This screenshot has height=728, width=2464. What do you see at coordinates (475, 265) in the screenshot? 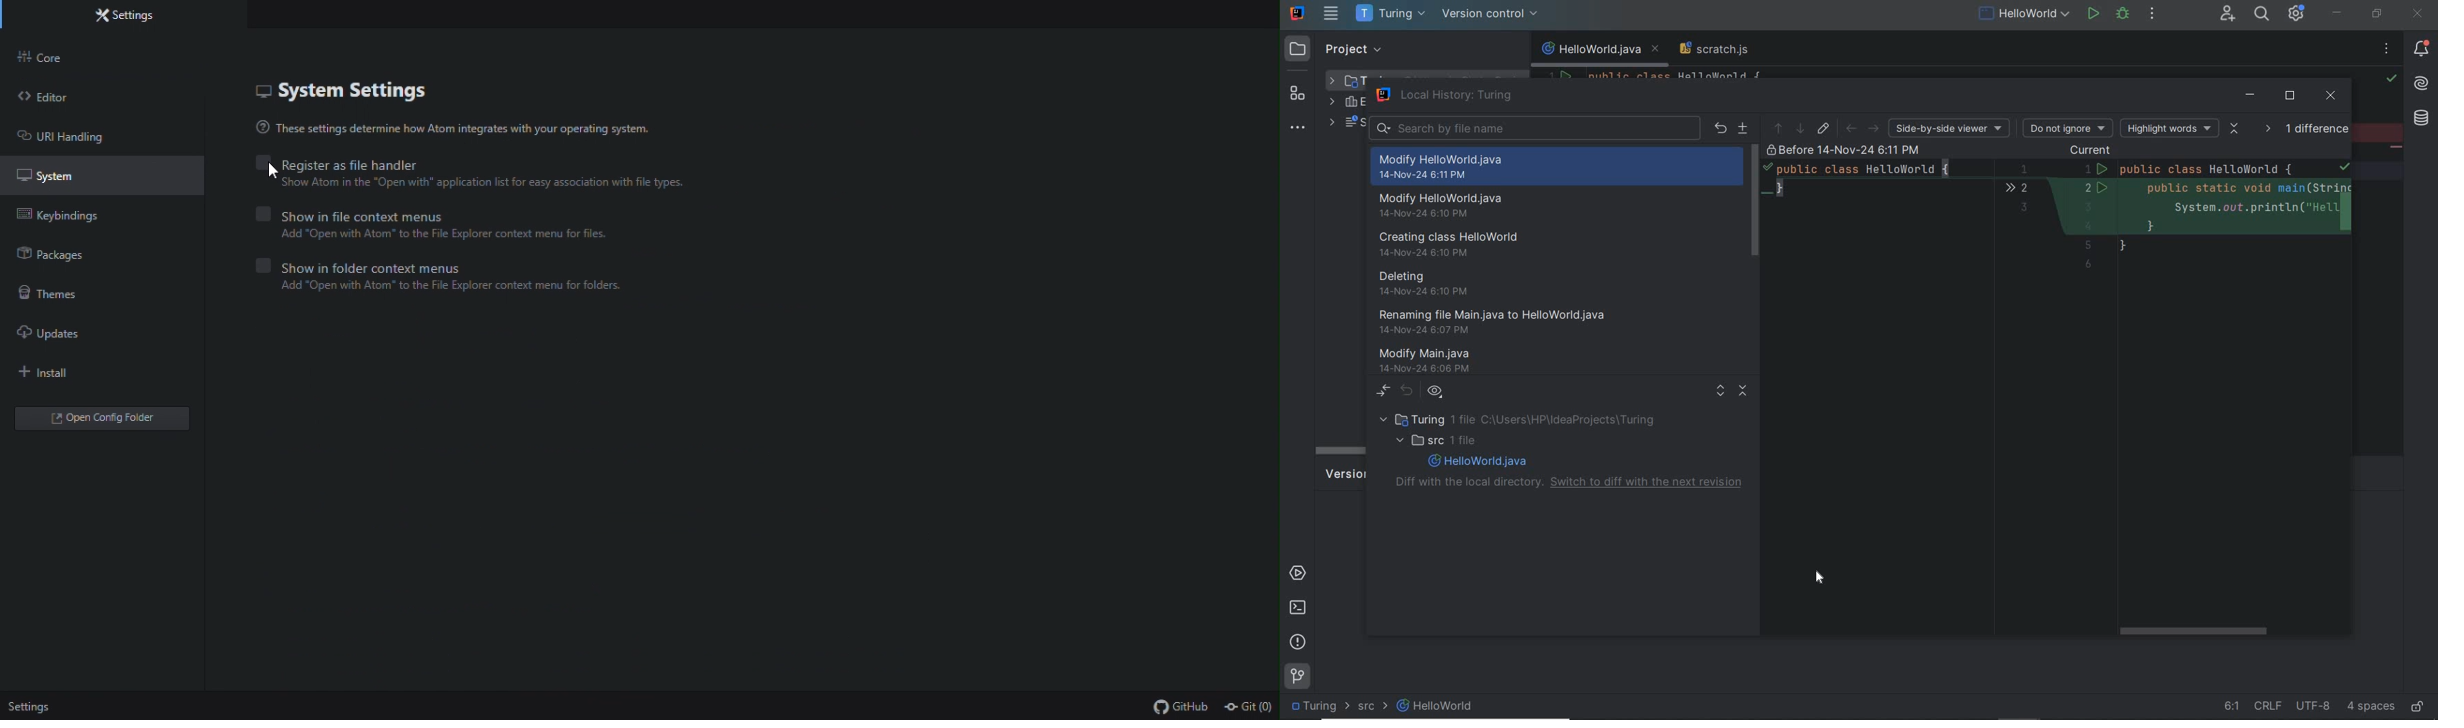
I see `Show in folder content menus` at bounding box center [475, 265].